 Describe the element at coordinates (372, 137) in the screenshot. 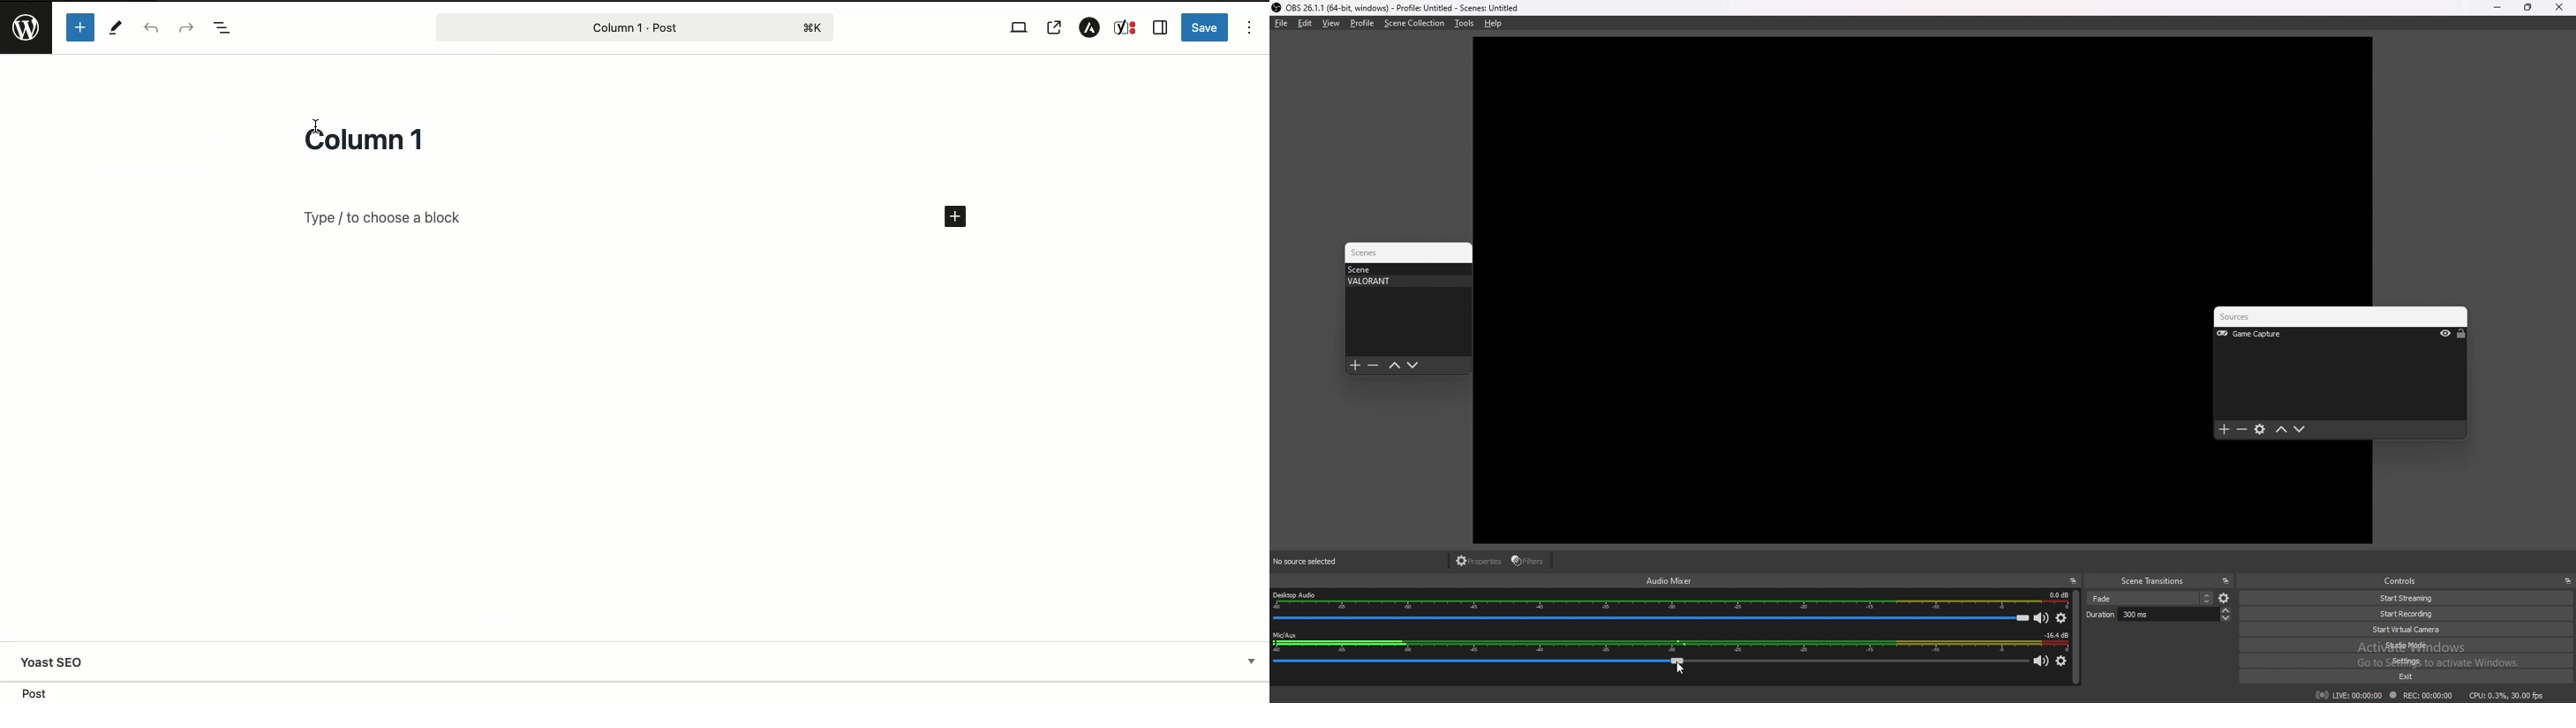

I see `Title` at that location.